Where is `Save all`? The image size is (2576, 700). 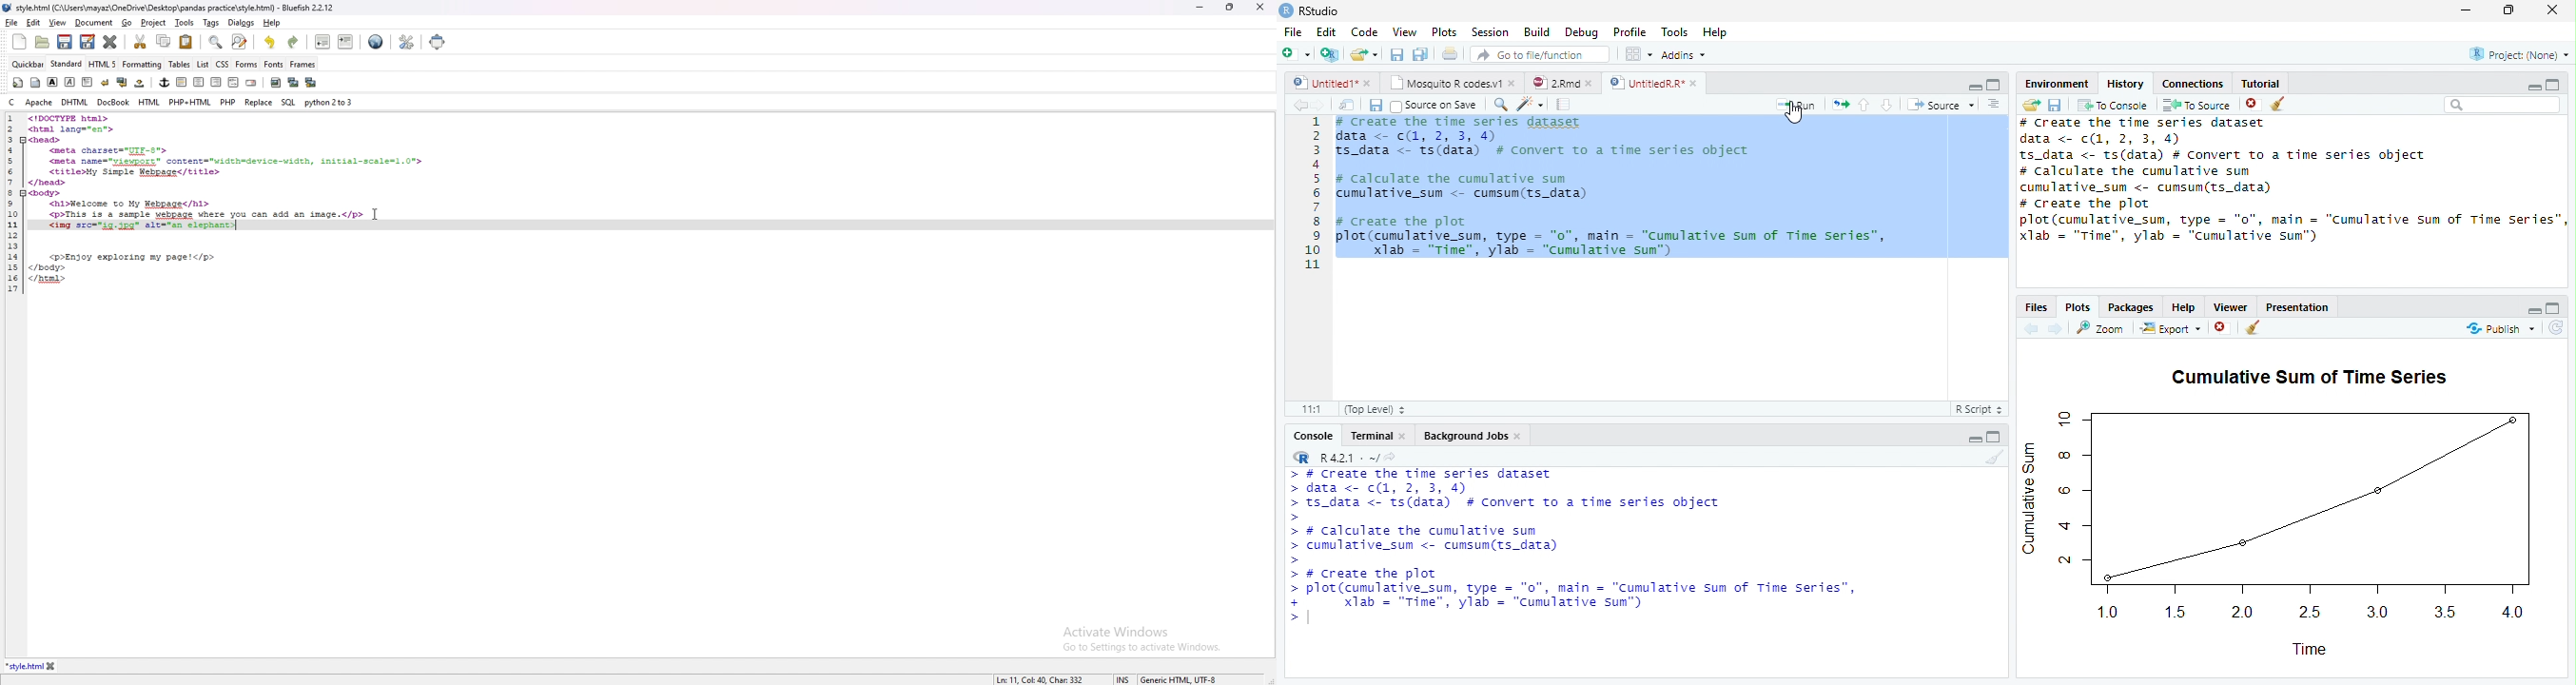
Save all is located at coordinates (1419, 55).